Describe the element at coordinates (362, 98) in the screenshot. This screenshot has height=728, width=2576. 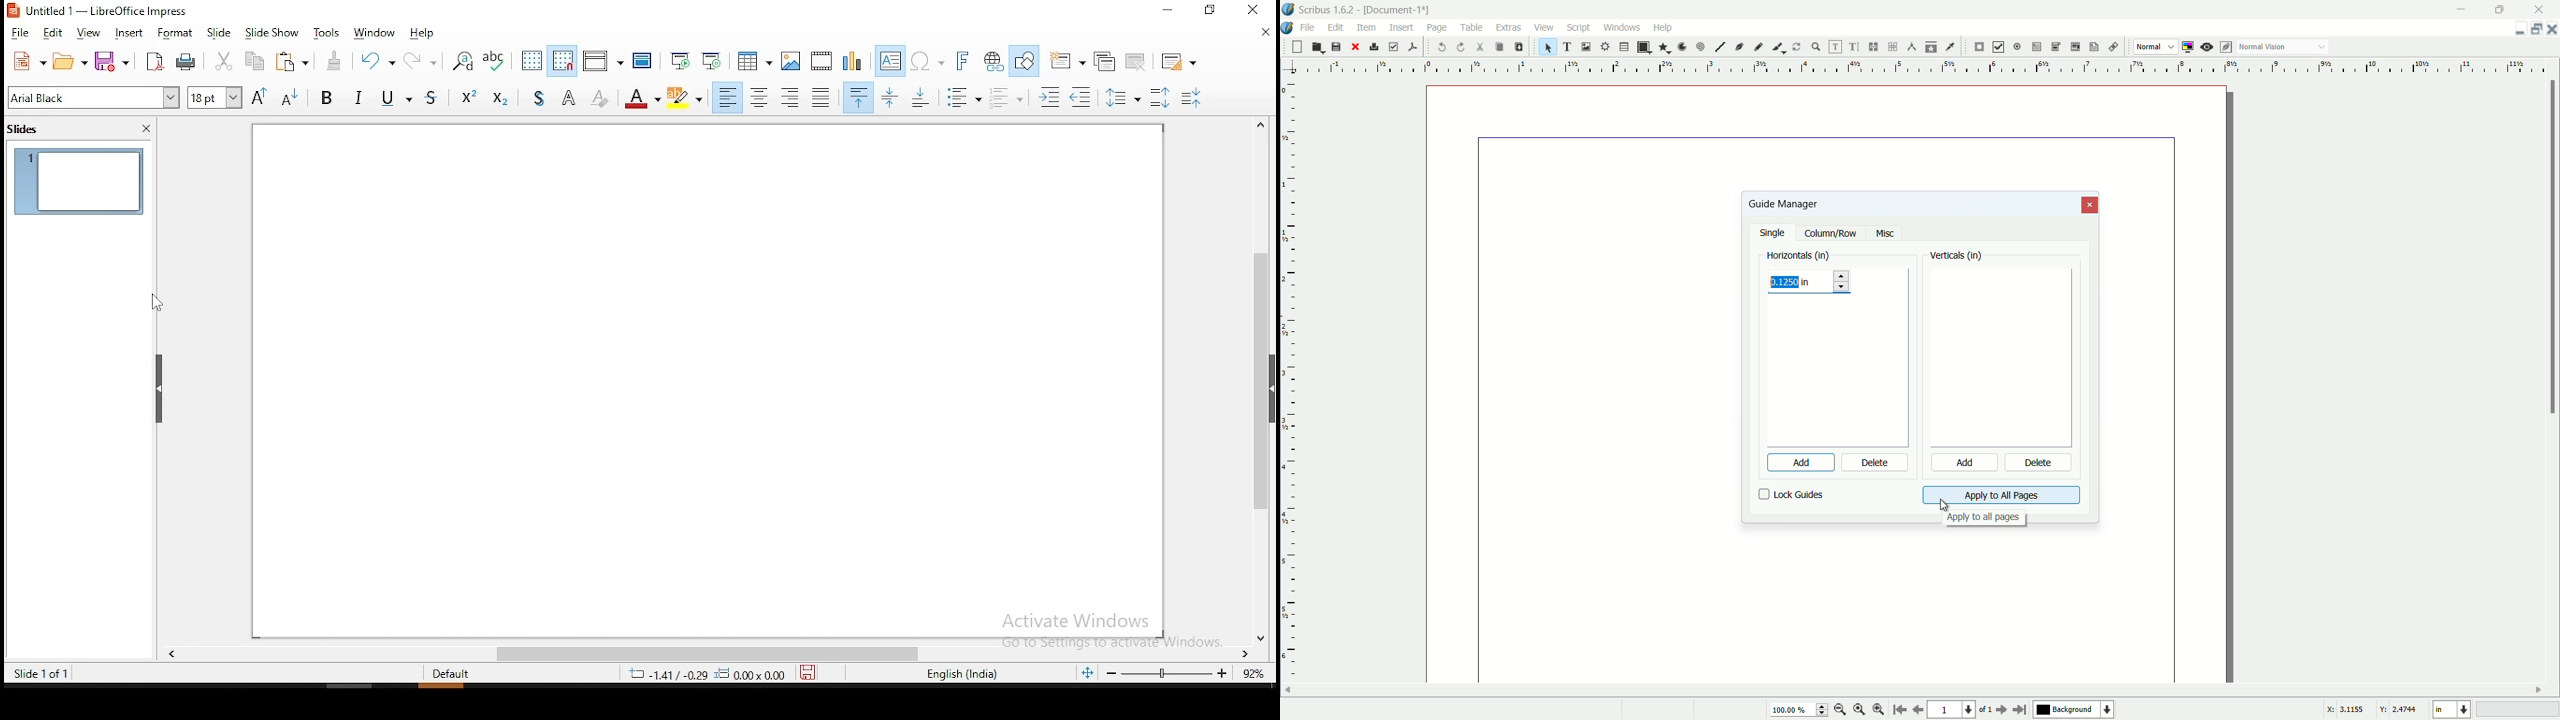
I see `italics` at that location.